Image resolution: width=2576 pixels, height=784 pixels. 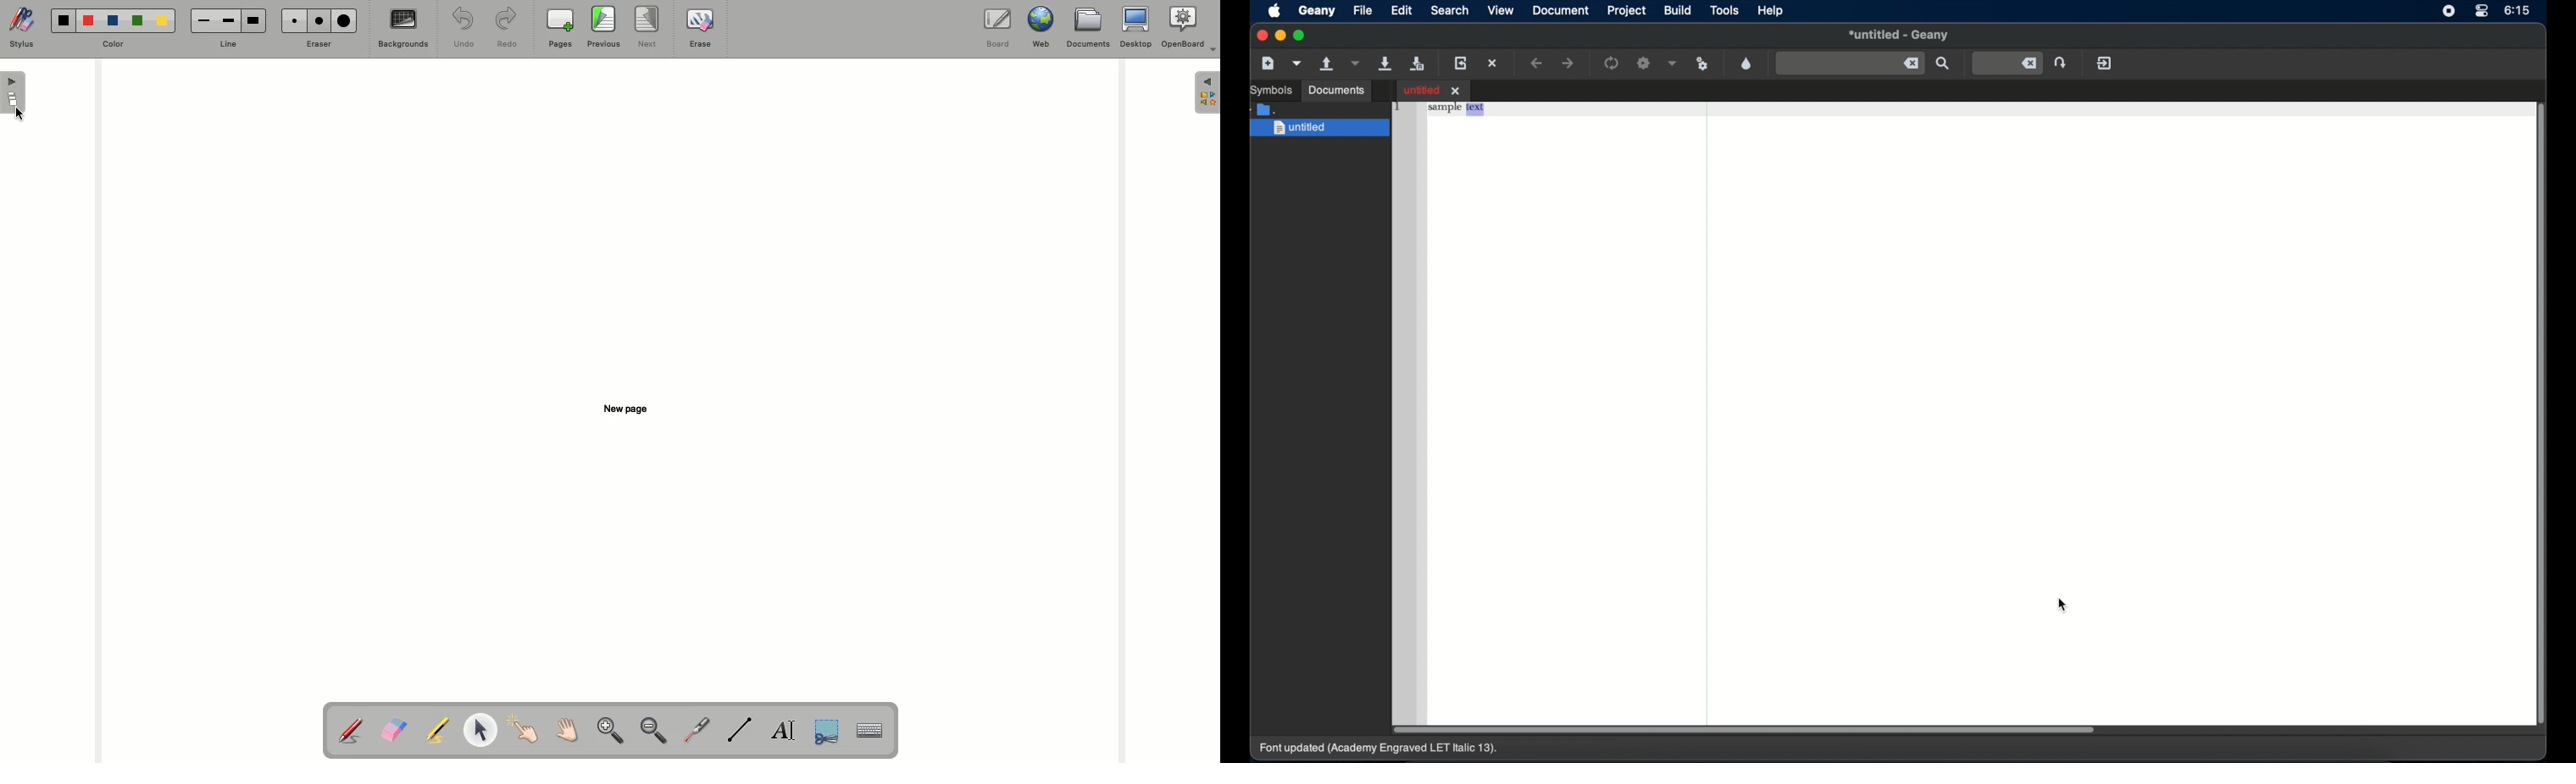 What do you see at coordinates (1673, 63) in the screenshot?
I see `choose more build actions` at bounding box center [1673, 63].